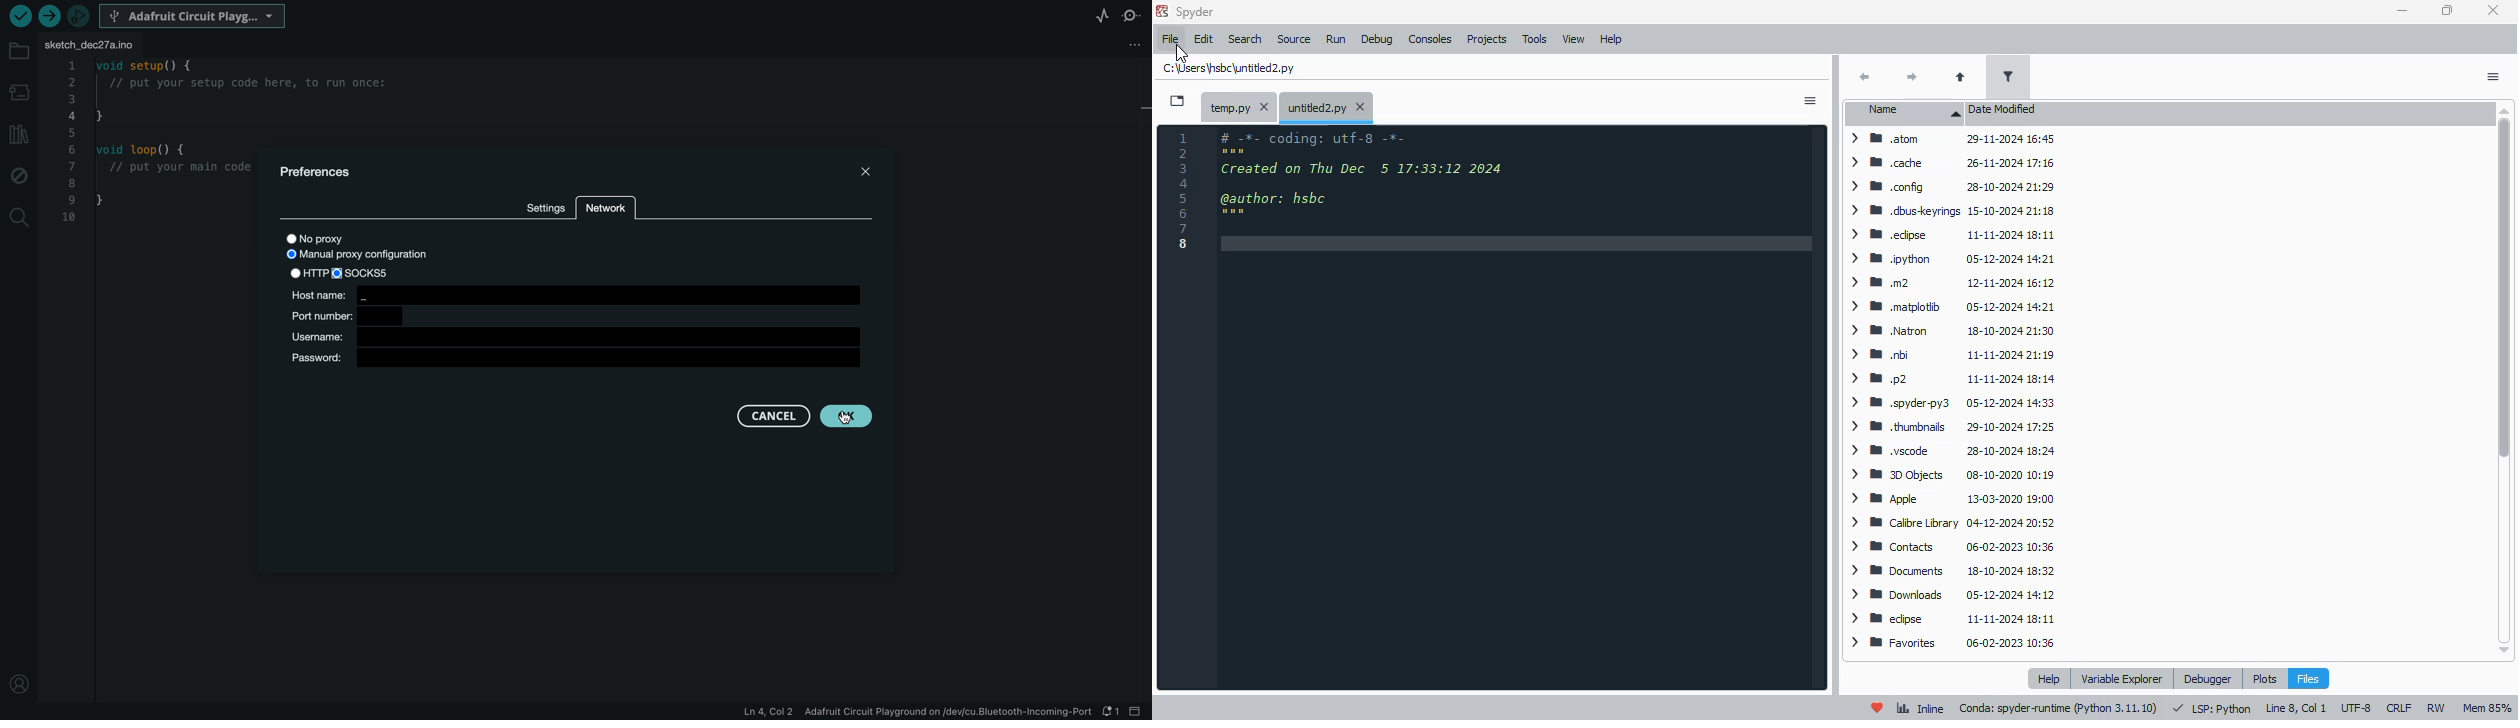 The height and width of the screenshot is (728, 2520). Describe the element at coordinates (1574, 40) in the screenshot. I see `view` at that location.